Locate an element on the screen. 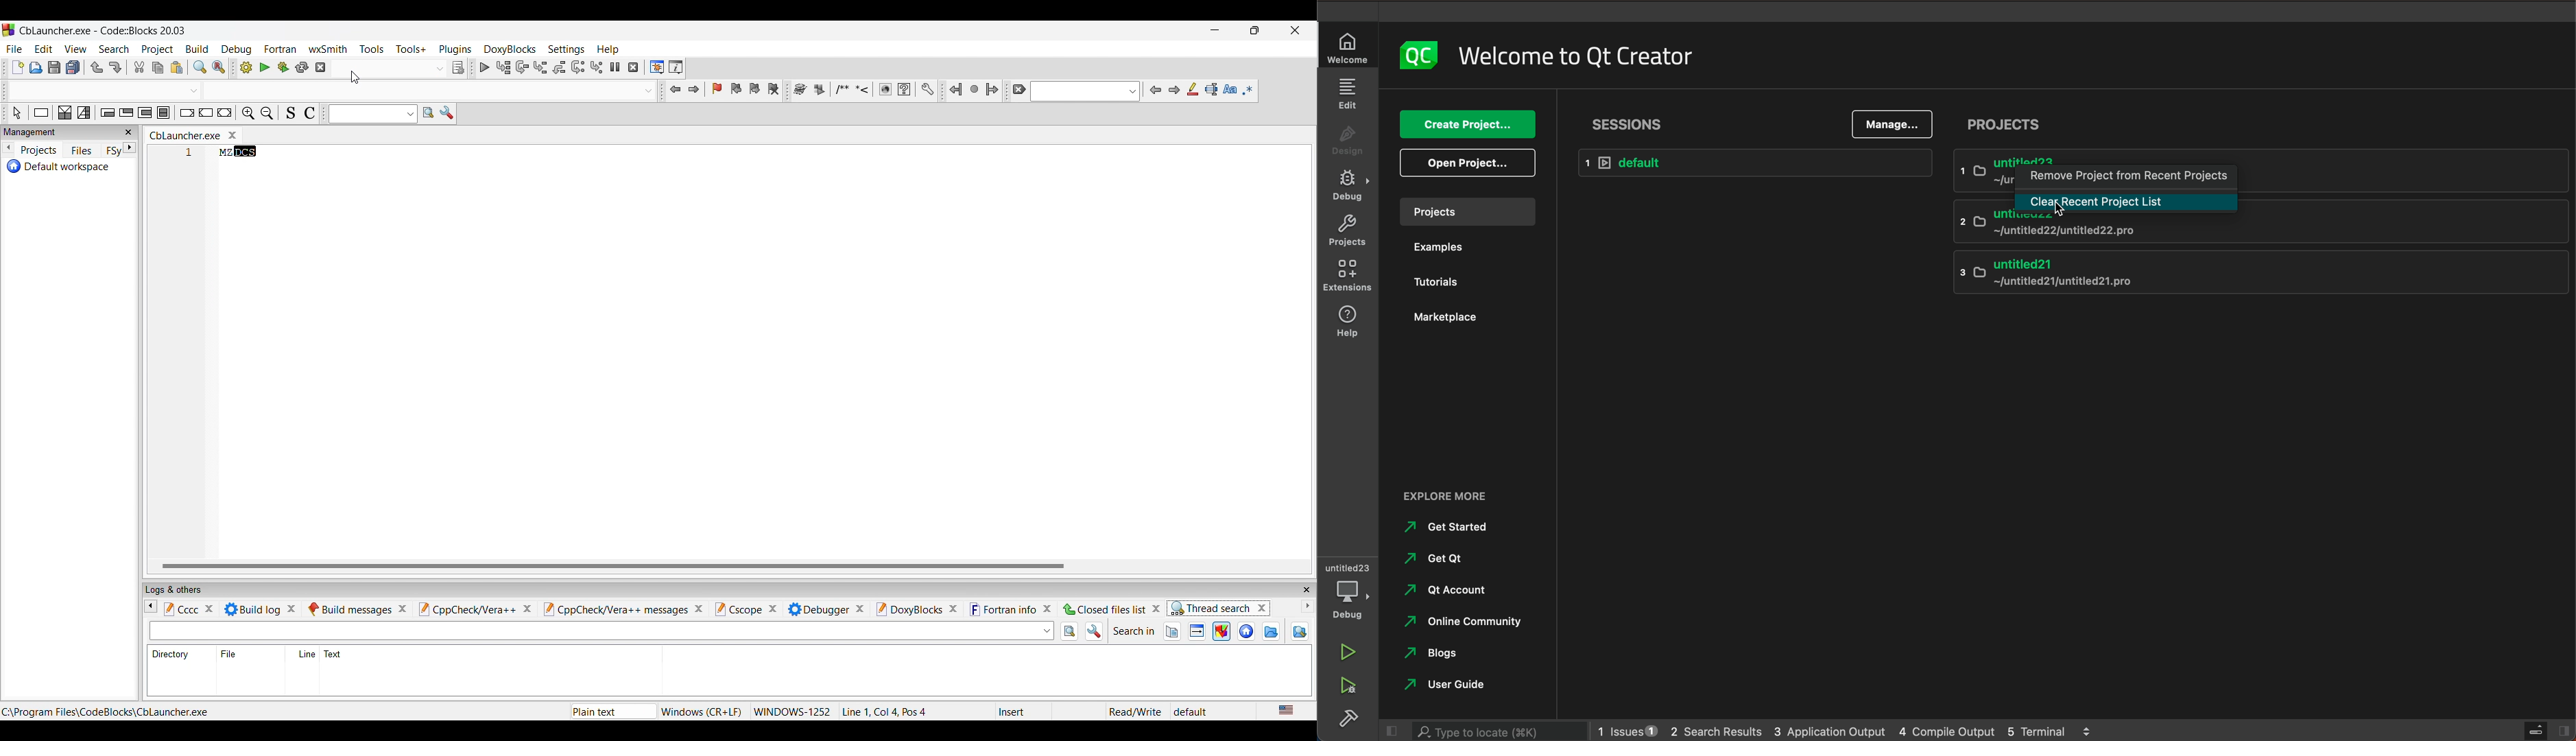  close slide bar is located at coordinates (2542, 731).